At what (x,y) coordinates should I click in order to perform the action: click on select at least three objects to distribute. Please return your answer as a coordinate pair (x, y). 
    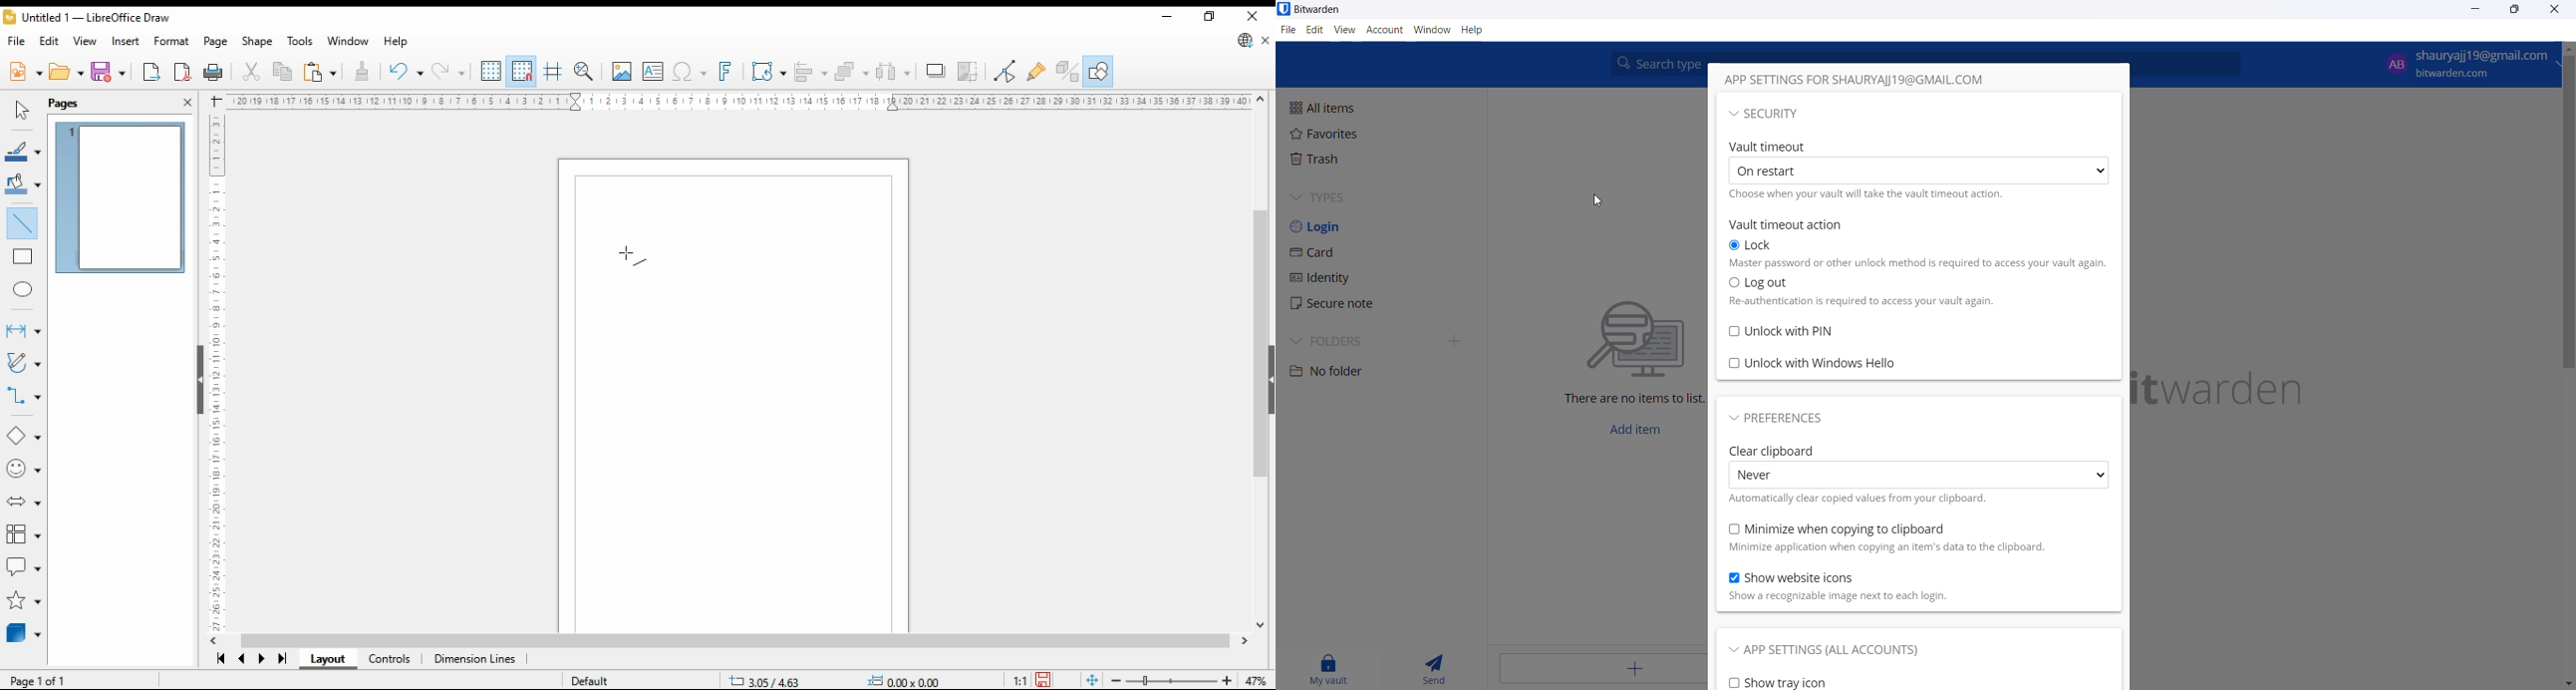
    Looking at the image, I should click on (896, 72).